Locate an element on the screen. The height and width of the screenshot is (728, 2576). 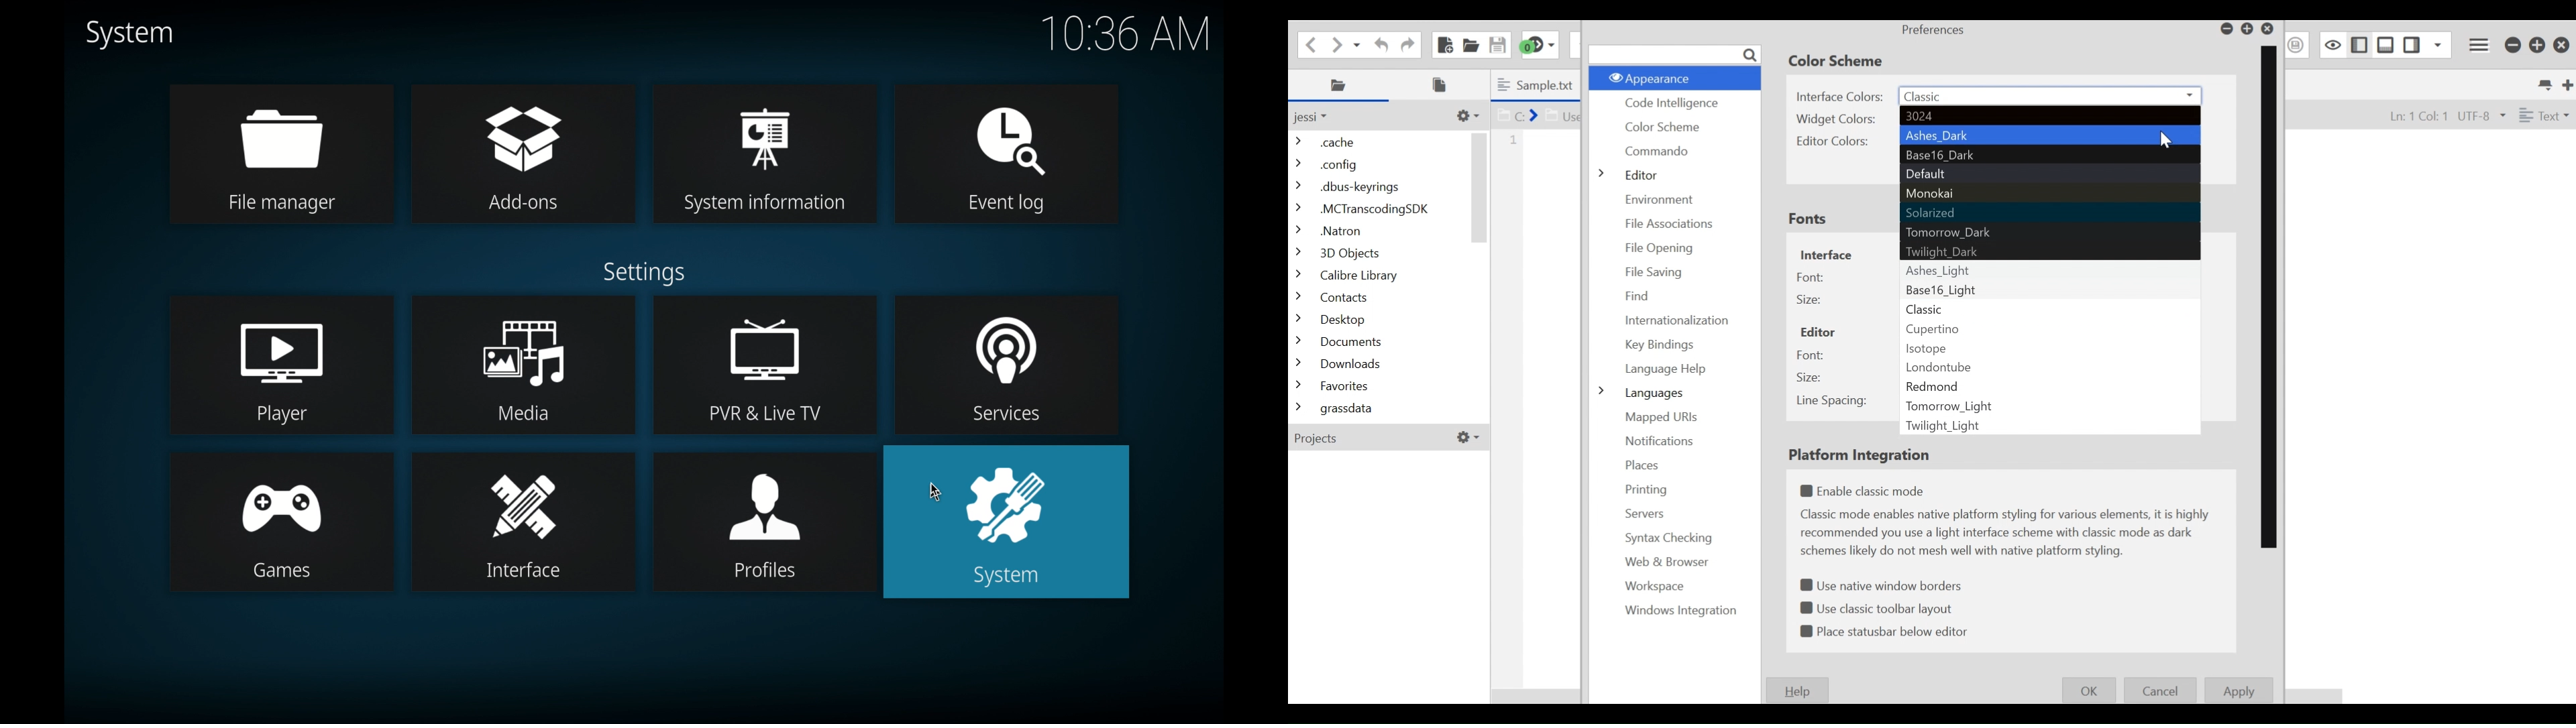
Color Scheme is located at coordinates (1664, 126).